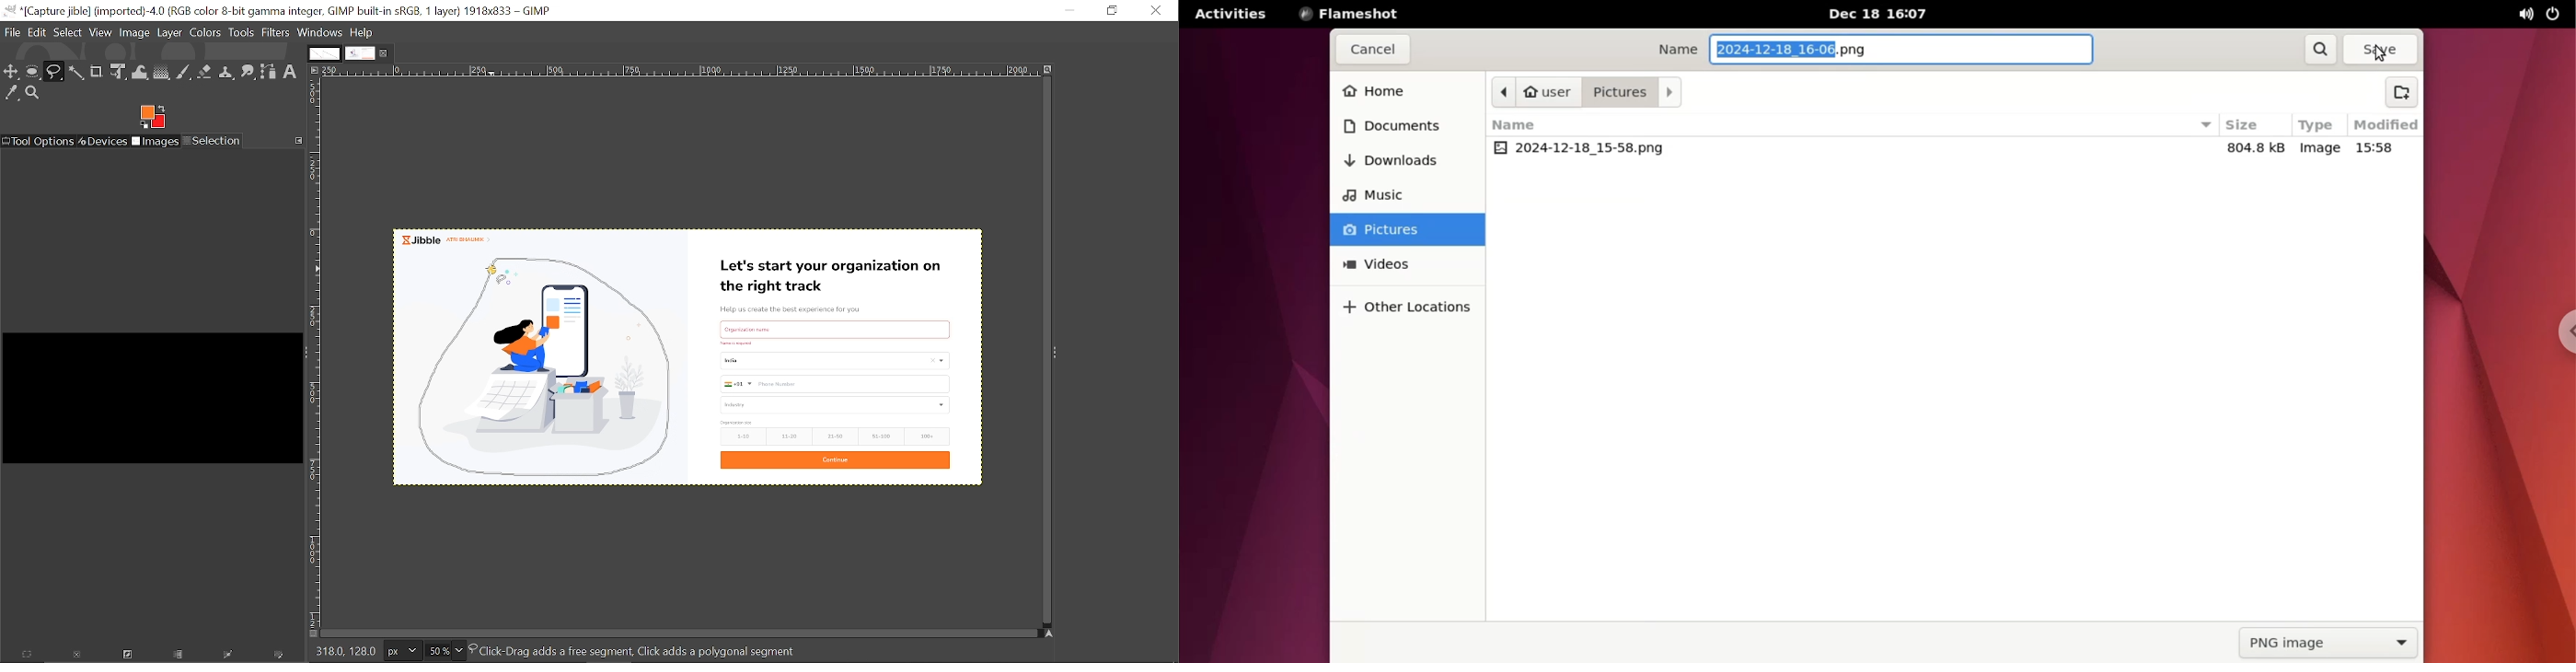  Describe the element at coordinates (248, 71) in the screenshot. I see `Smudge tool` at that location.